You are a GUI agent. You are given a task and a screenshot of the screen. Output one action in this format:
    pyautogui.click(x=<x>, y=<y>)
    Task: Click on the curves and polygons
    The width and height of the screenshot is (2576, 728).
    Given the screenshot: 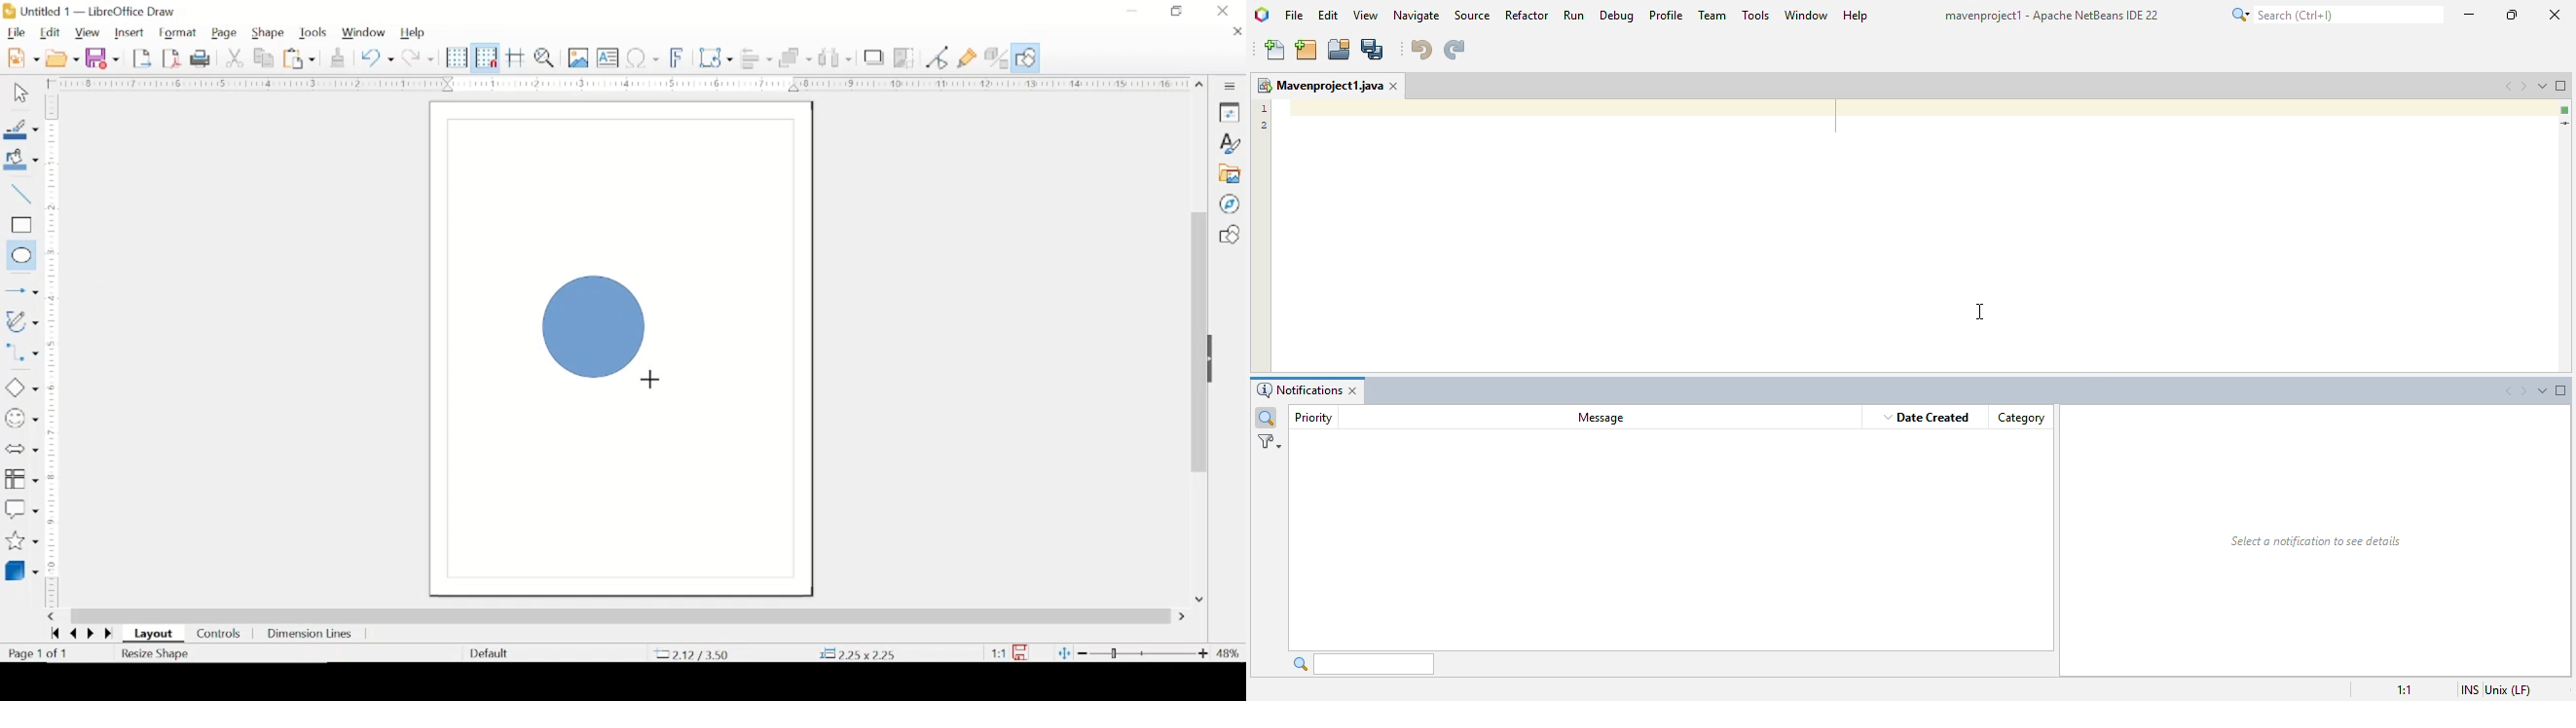 What is the action you would take?
    pyautogui.click(x=21, y=321)
    